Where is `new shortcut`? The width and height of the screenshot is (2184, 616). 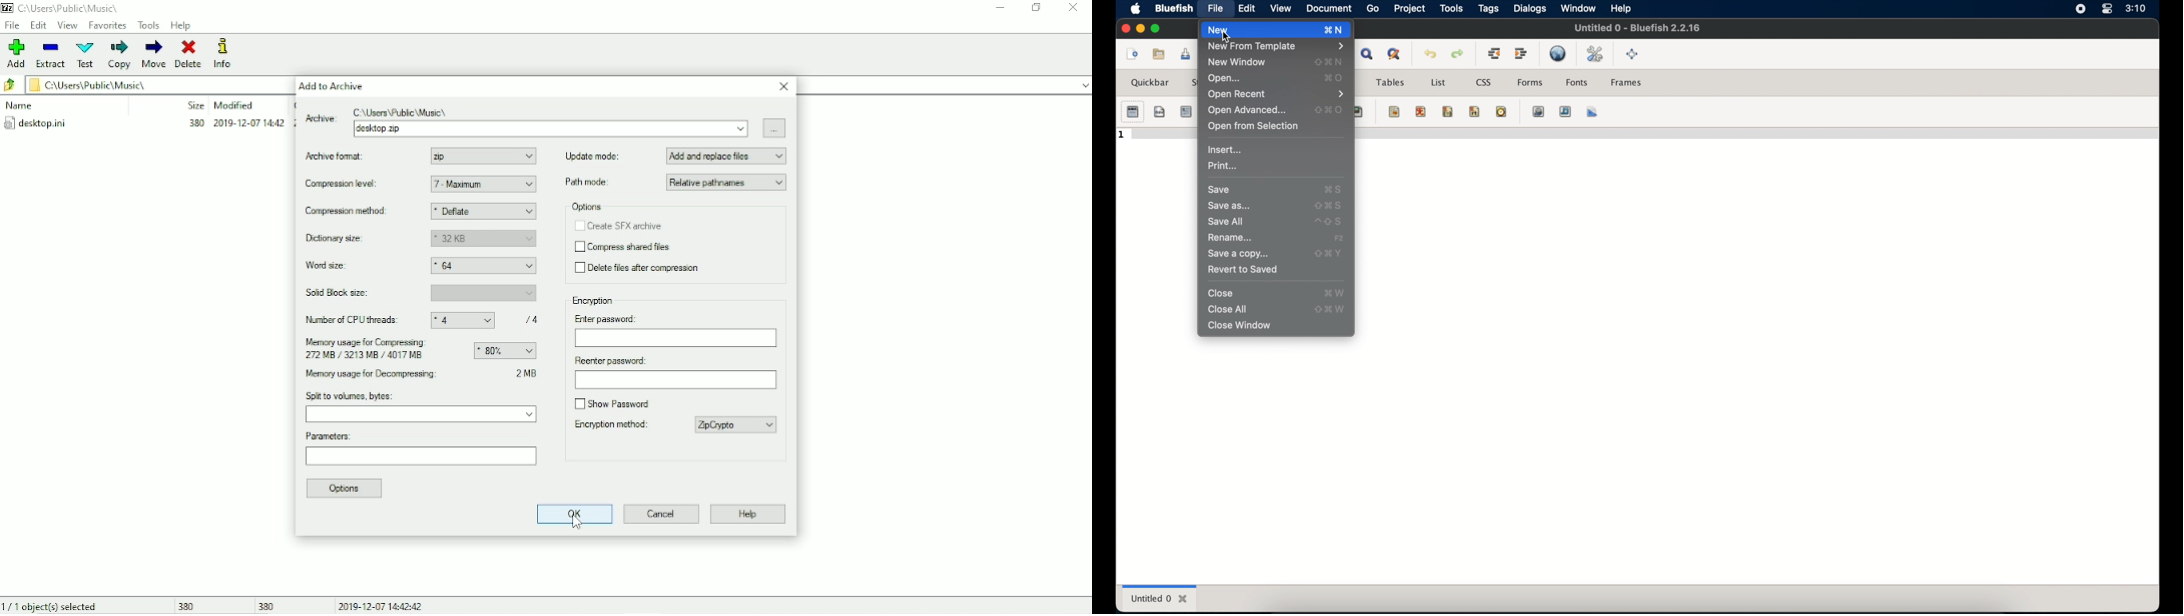 new shortcut is located at coordinates (1337, 30).